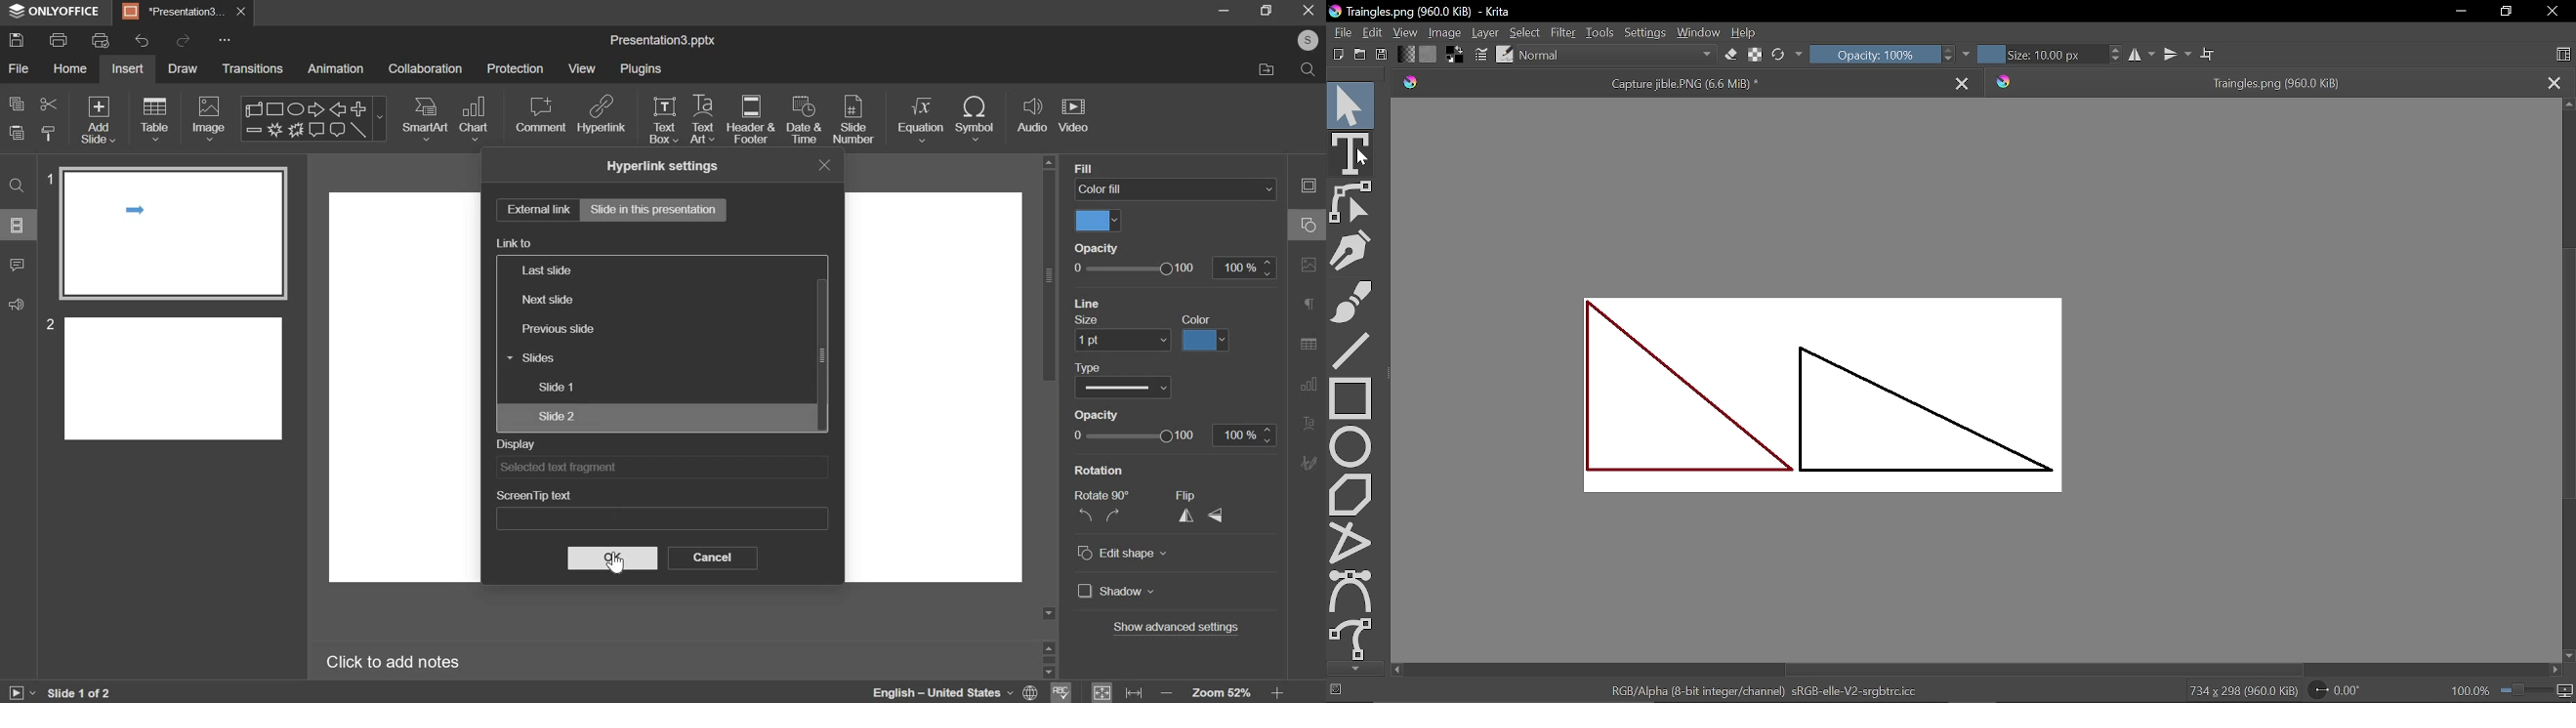 This screenshot has width=2576, height=728. I want to click on video, so click(1074, 117).